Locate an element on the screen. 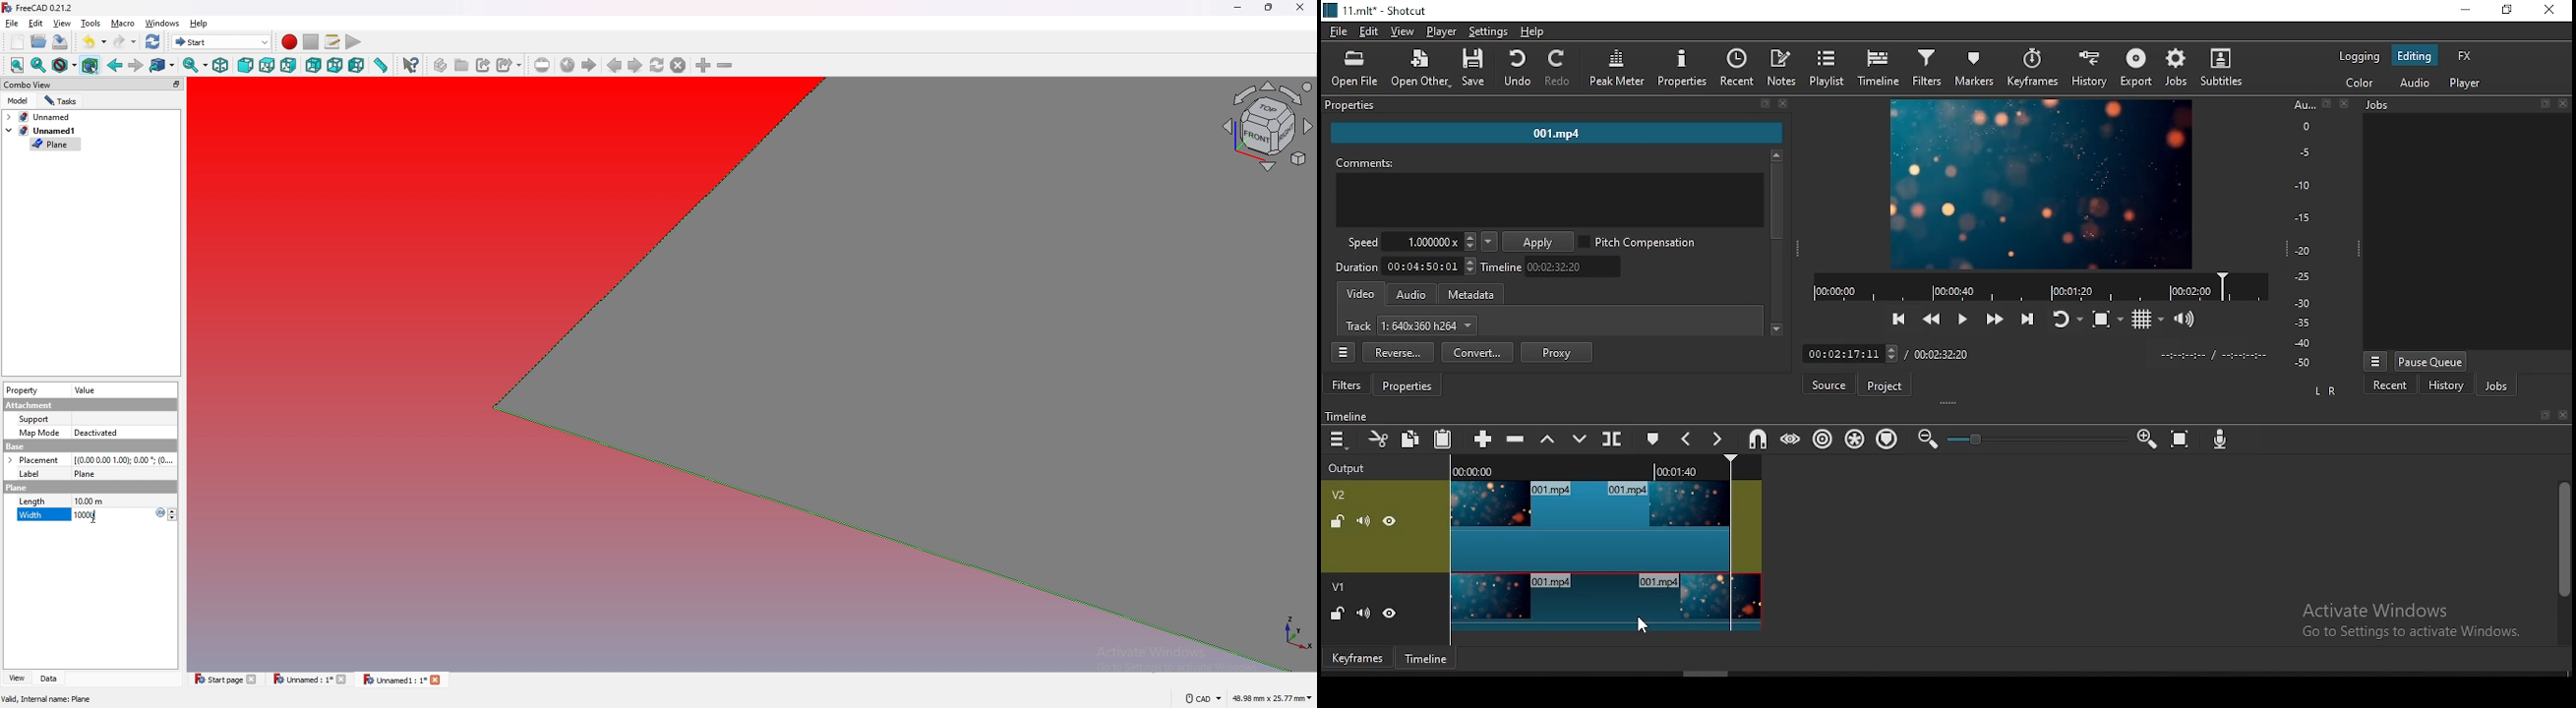 The height and width of the screenshot is (728, 2576). cursor is located at coordinates (1643, 625).